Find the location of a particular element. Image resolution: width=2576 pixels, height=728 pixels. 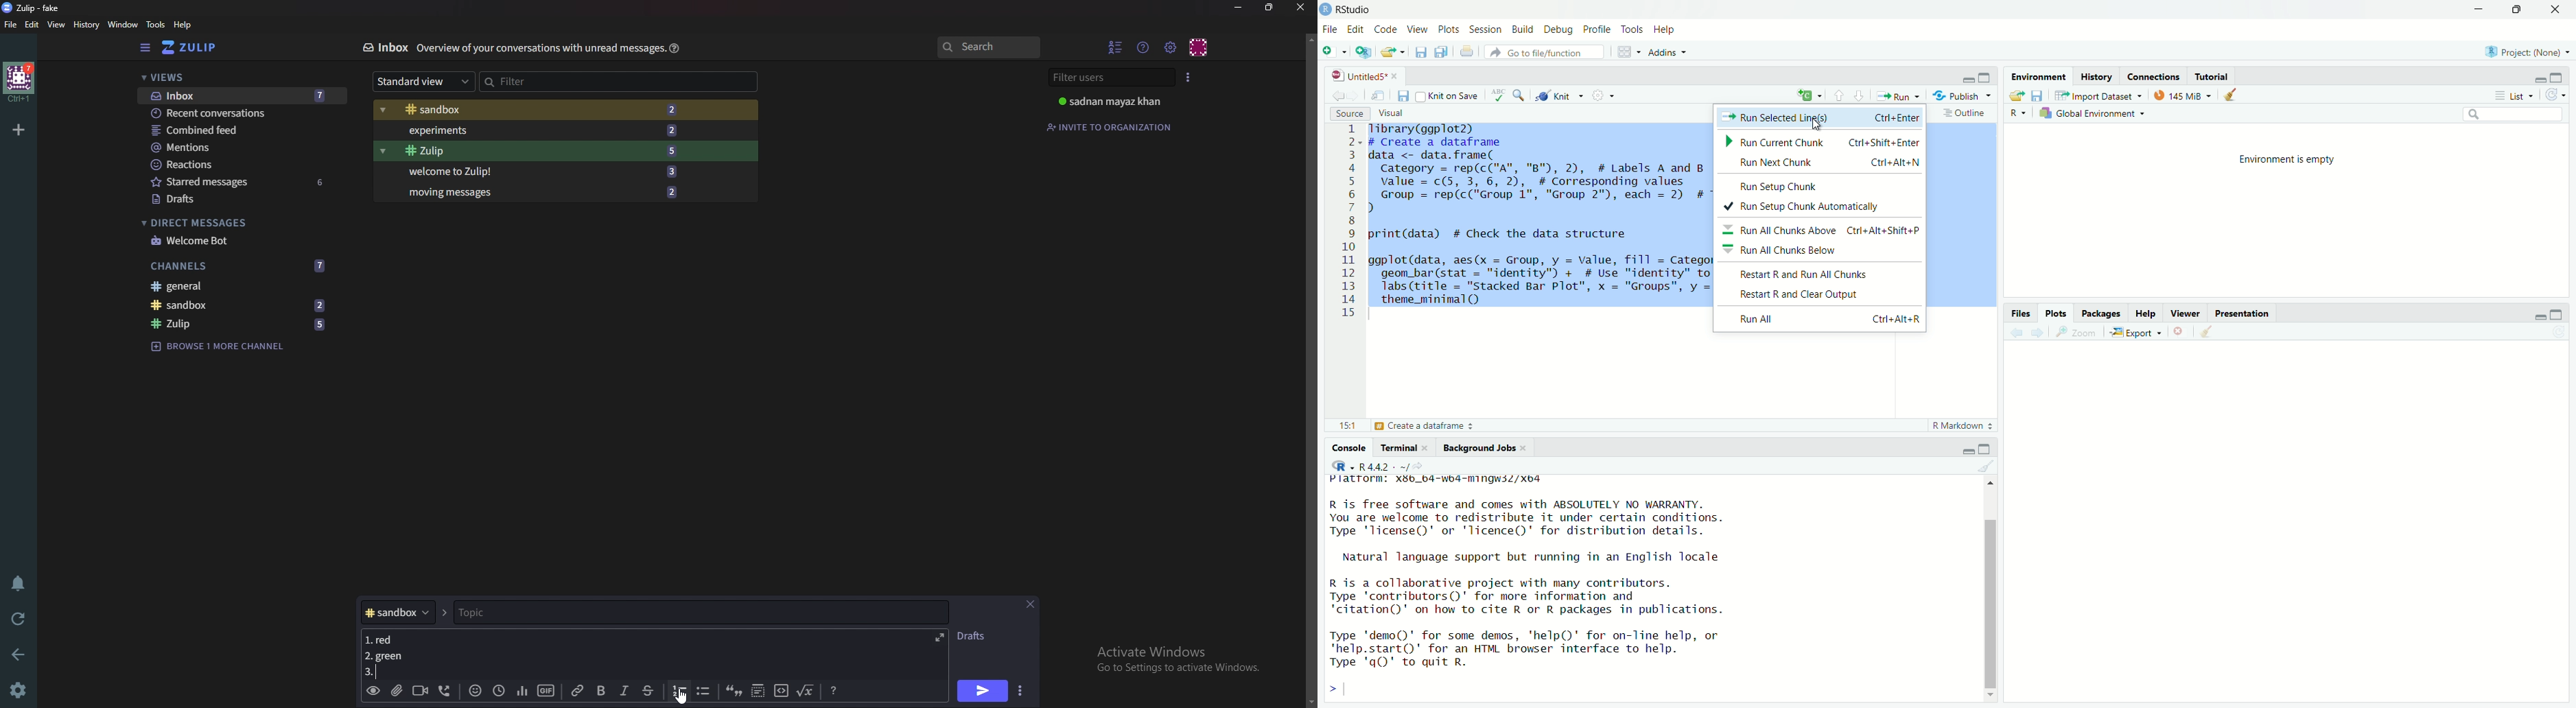

Send options is located at coordinates (1019, 692).